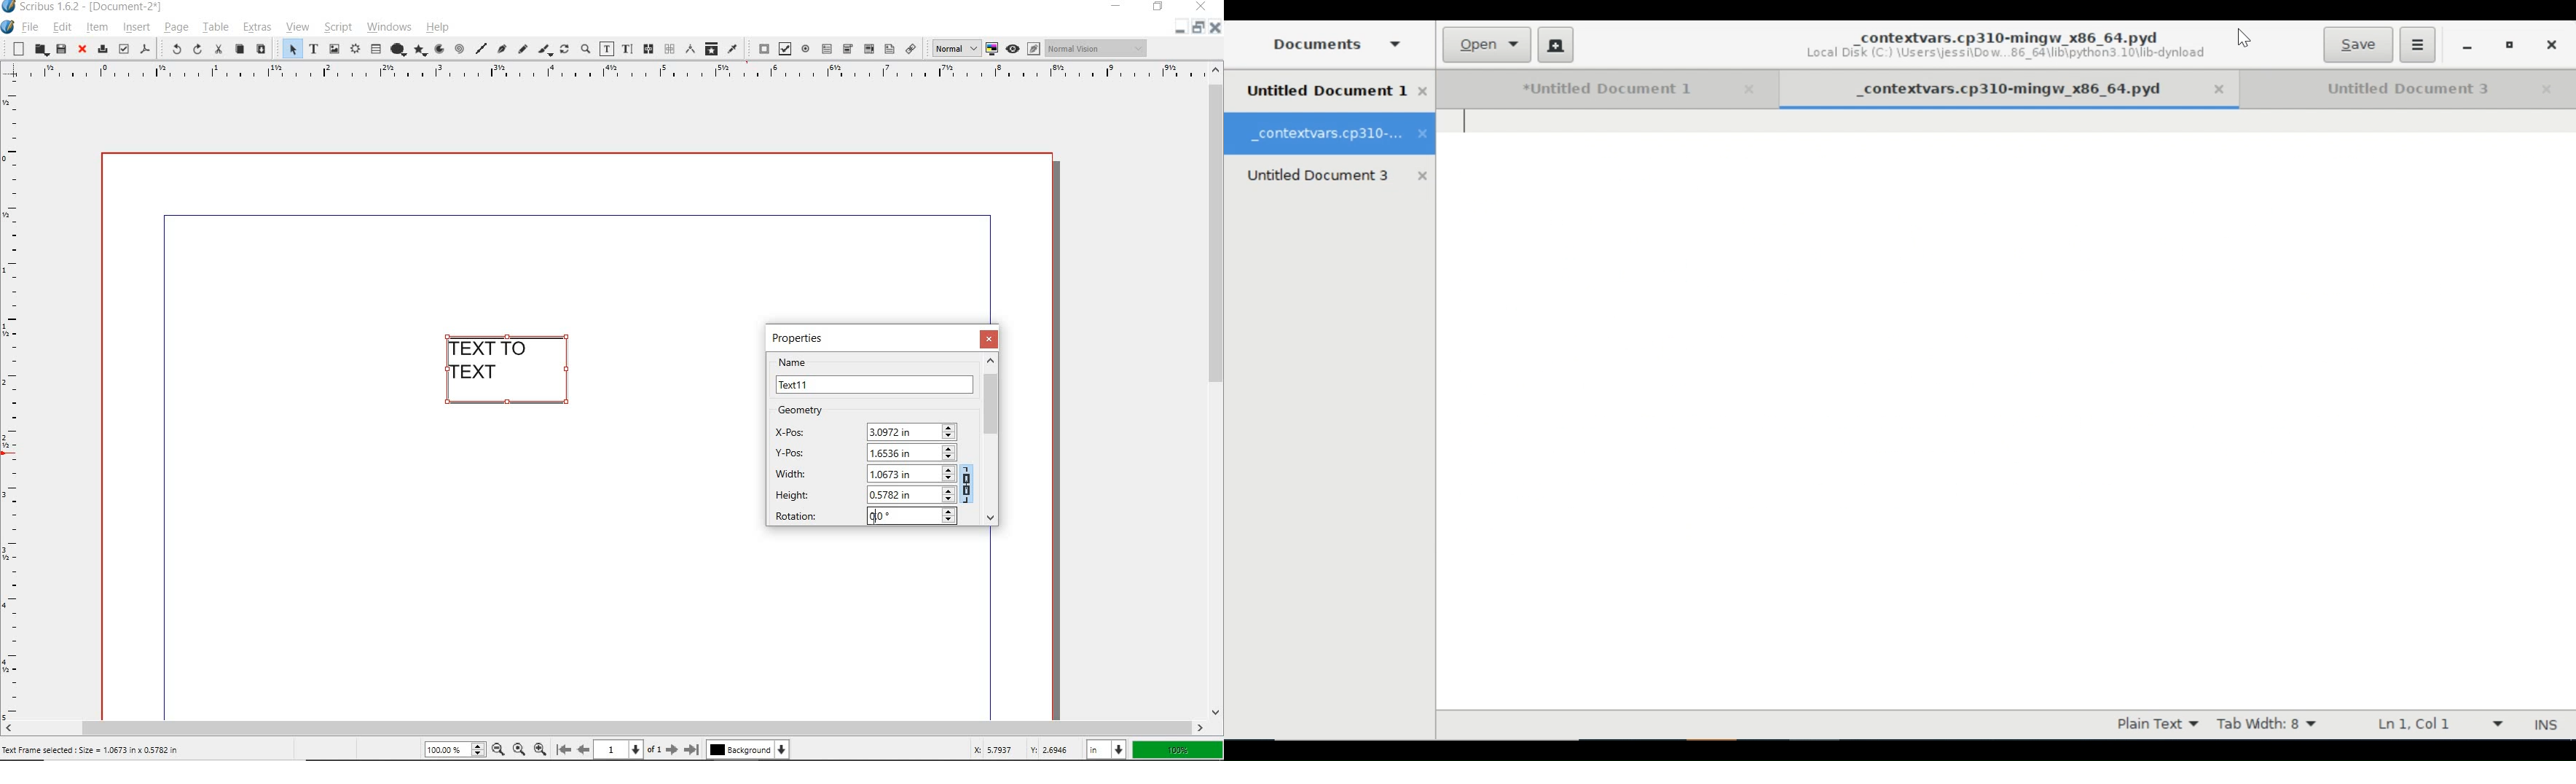  I want to click on File Location, so click(2011, 54).